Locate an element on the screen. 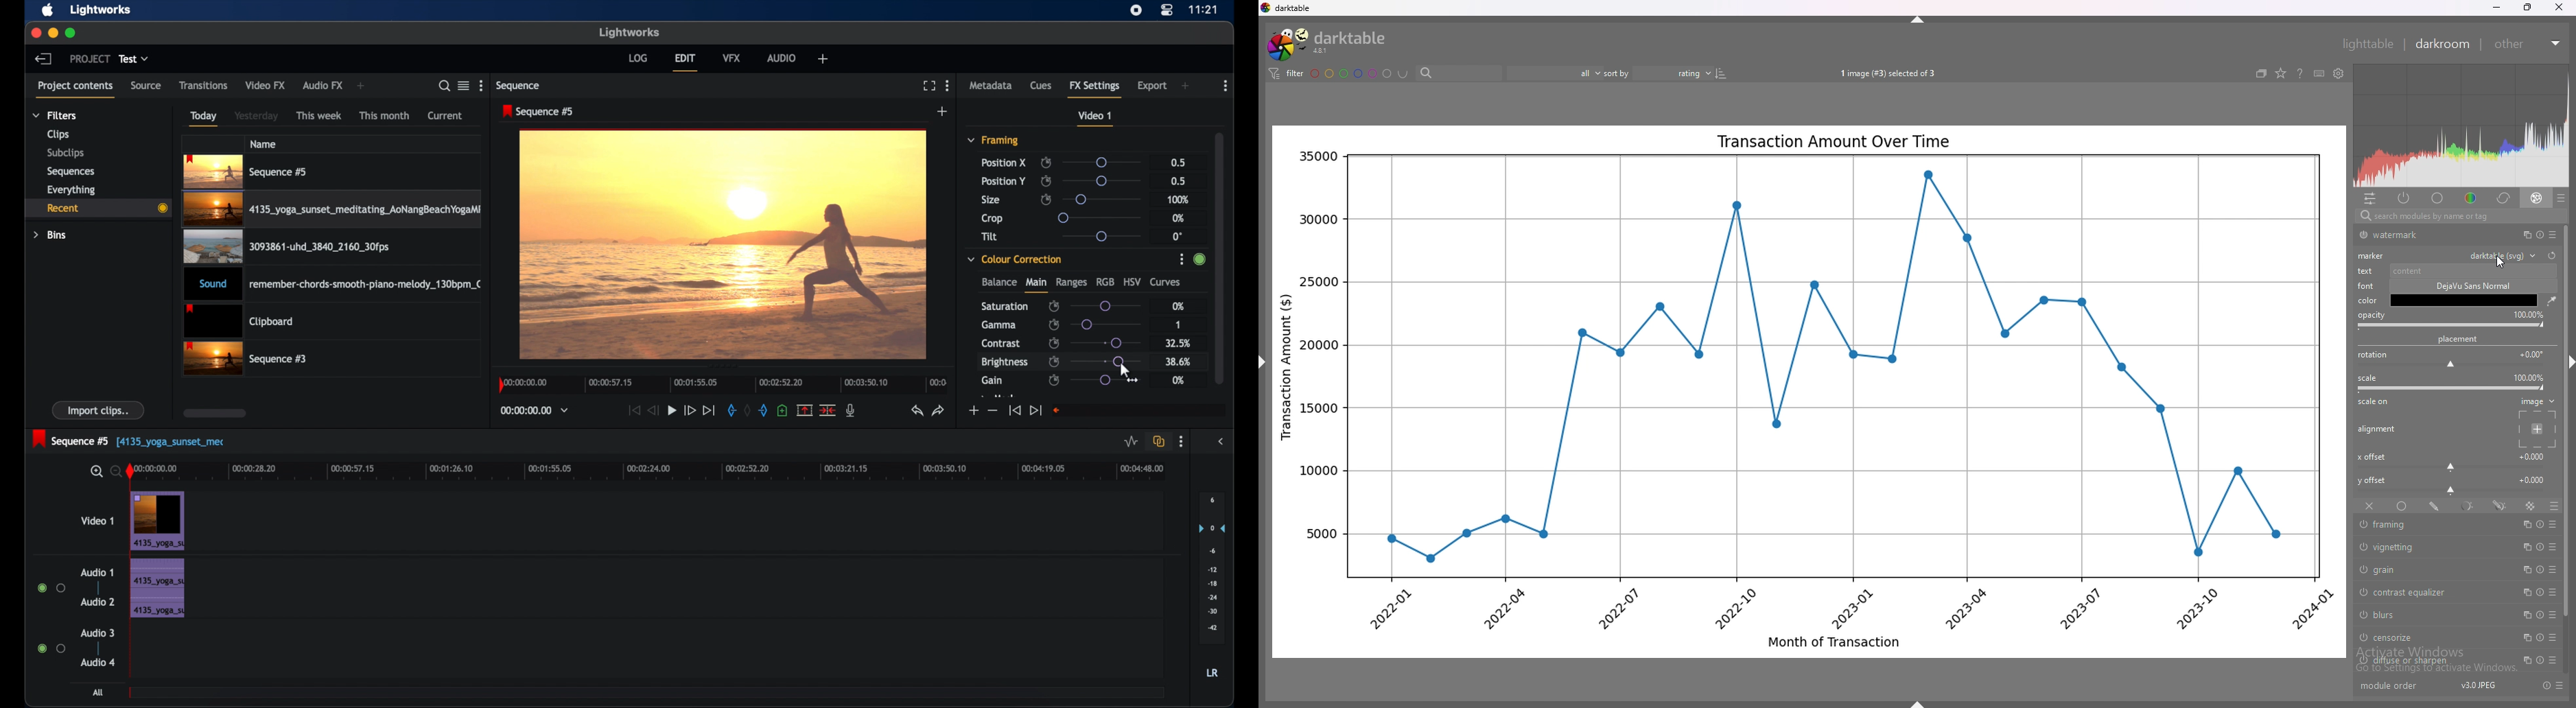  effect is located at coordinates (2537, 198).